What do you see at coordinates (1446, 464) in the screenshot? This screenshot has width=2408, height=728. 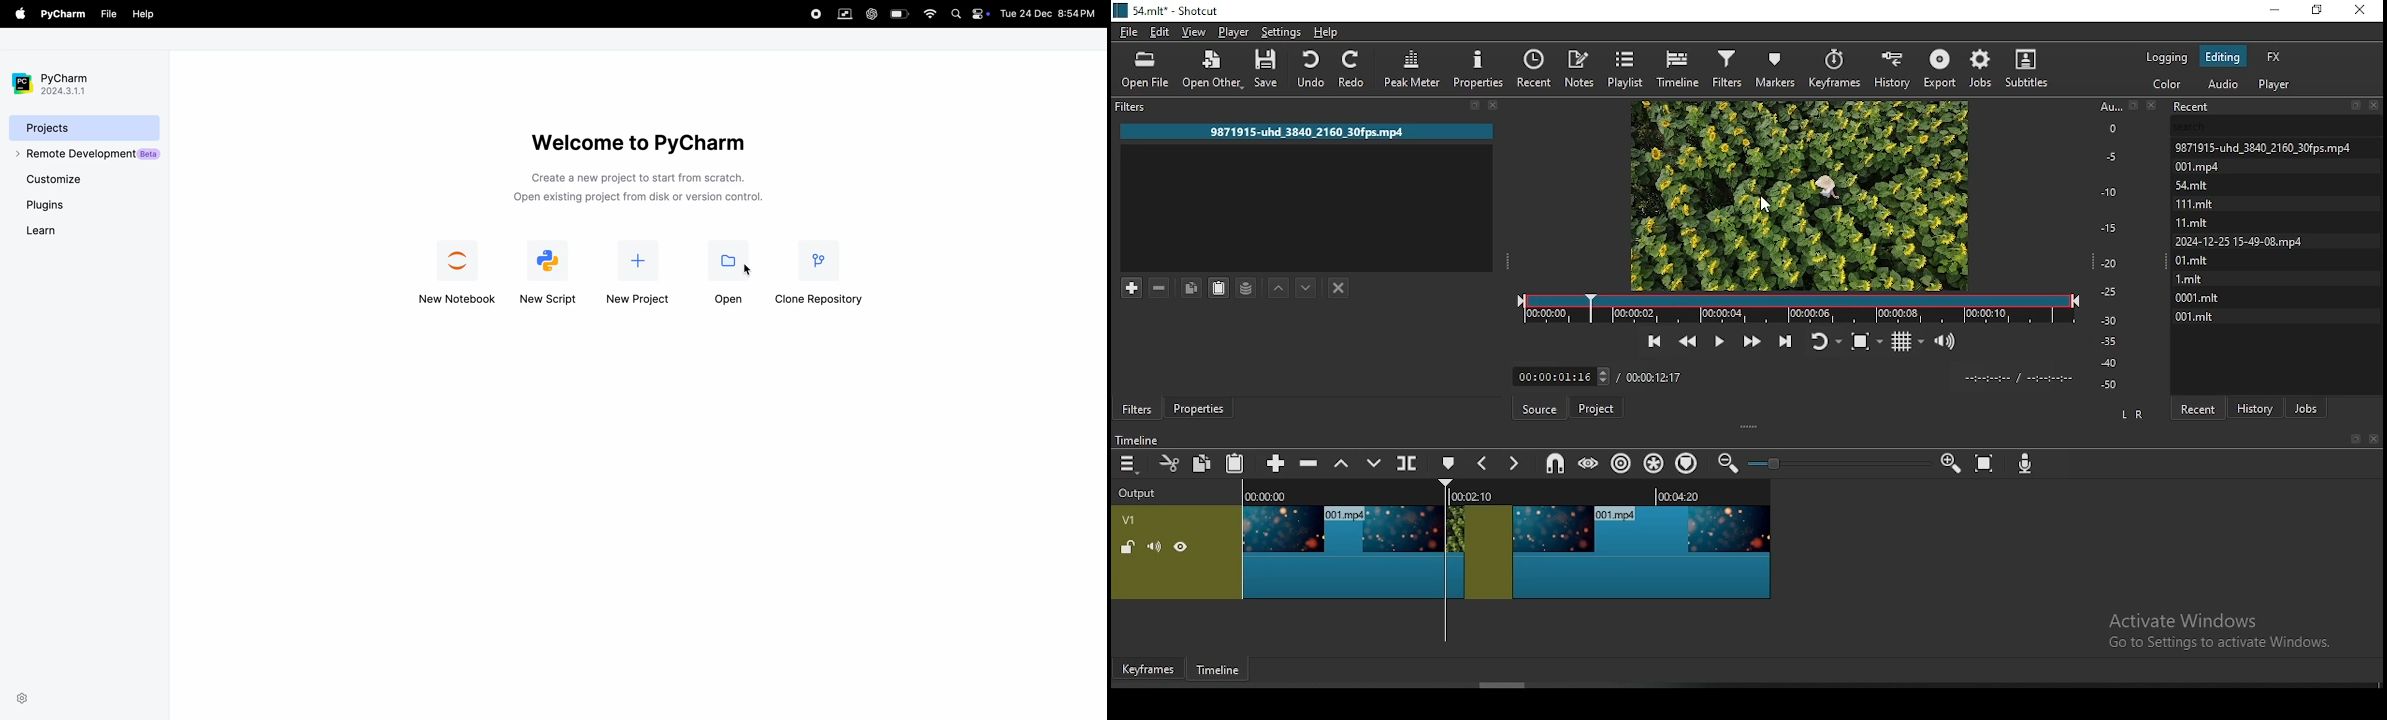 I see `create/edit marker` at bounding box center [1446, 464].